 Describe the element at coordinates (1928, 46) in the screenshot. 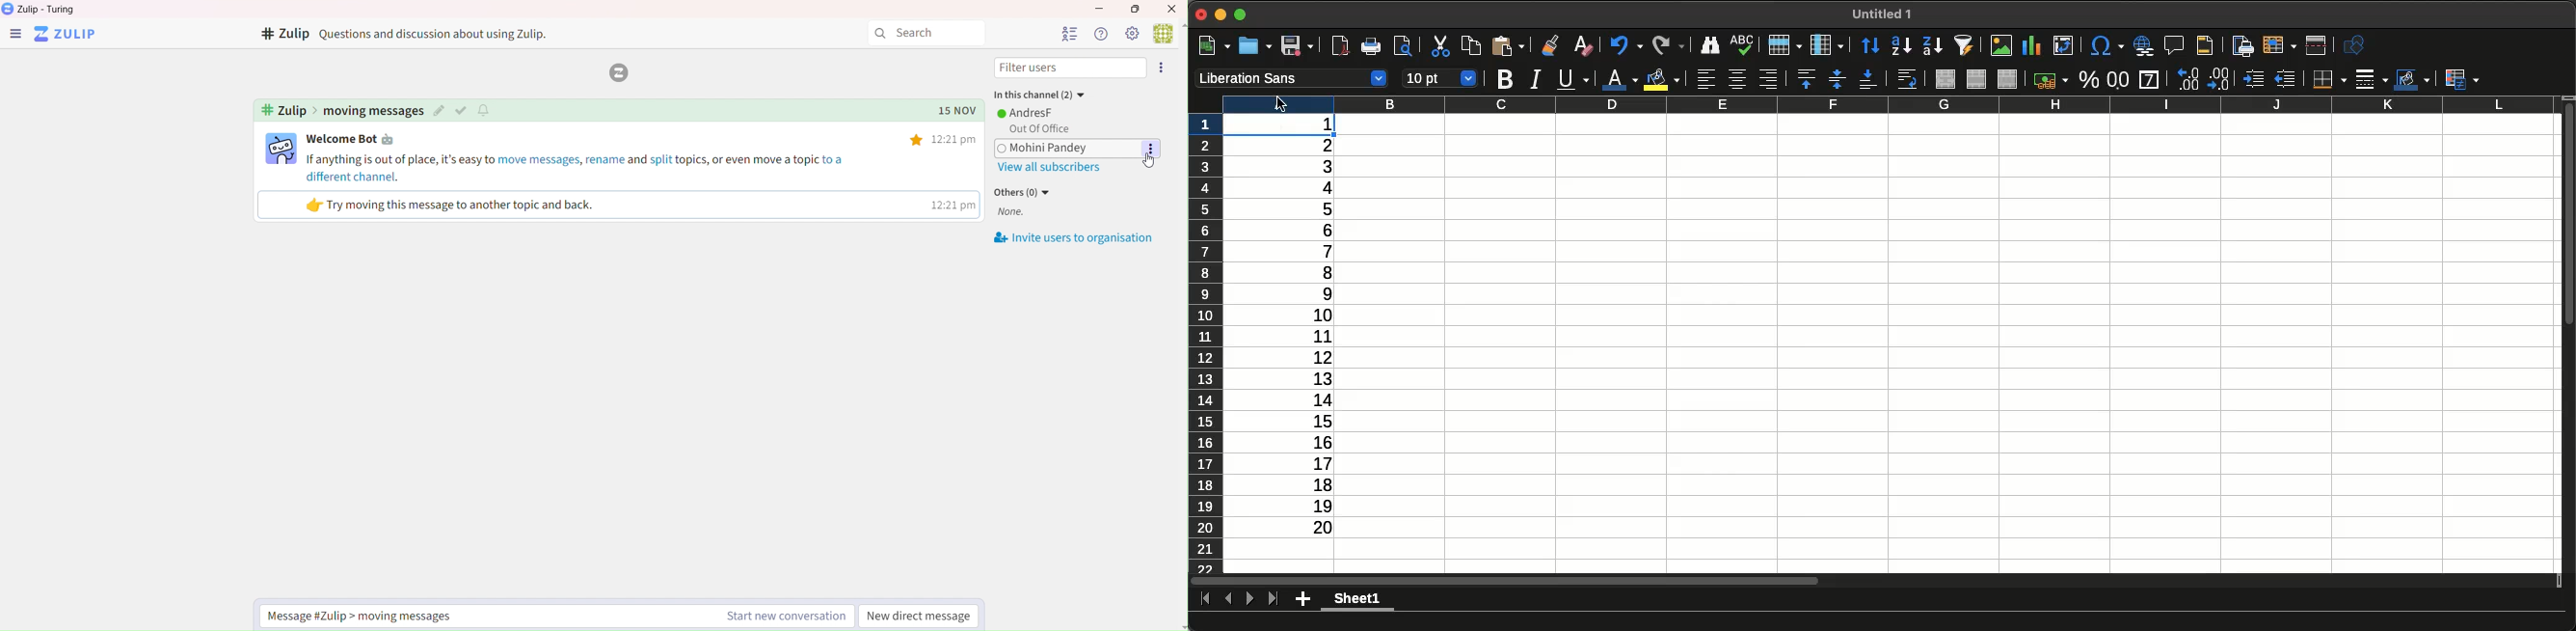

I see `Sort descending` at that location.